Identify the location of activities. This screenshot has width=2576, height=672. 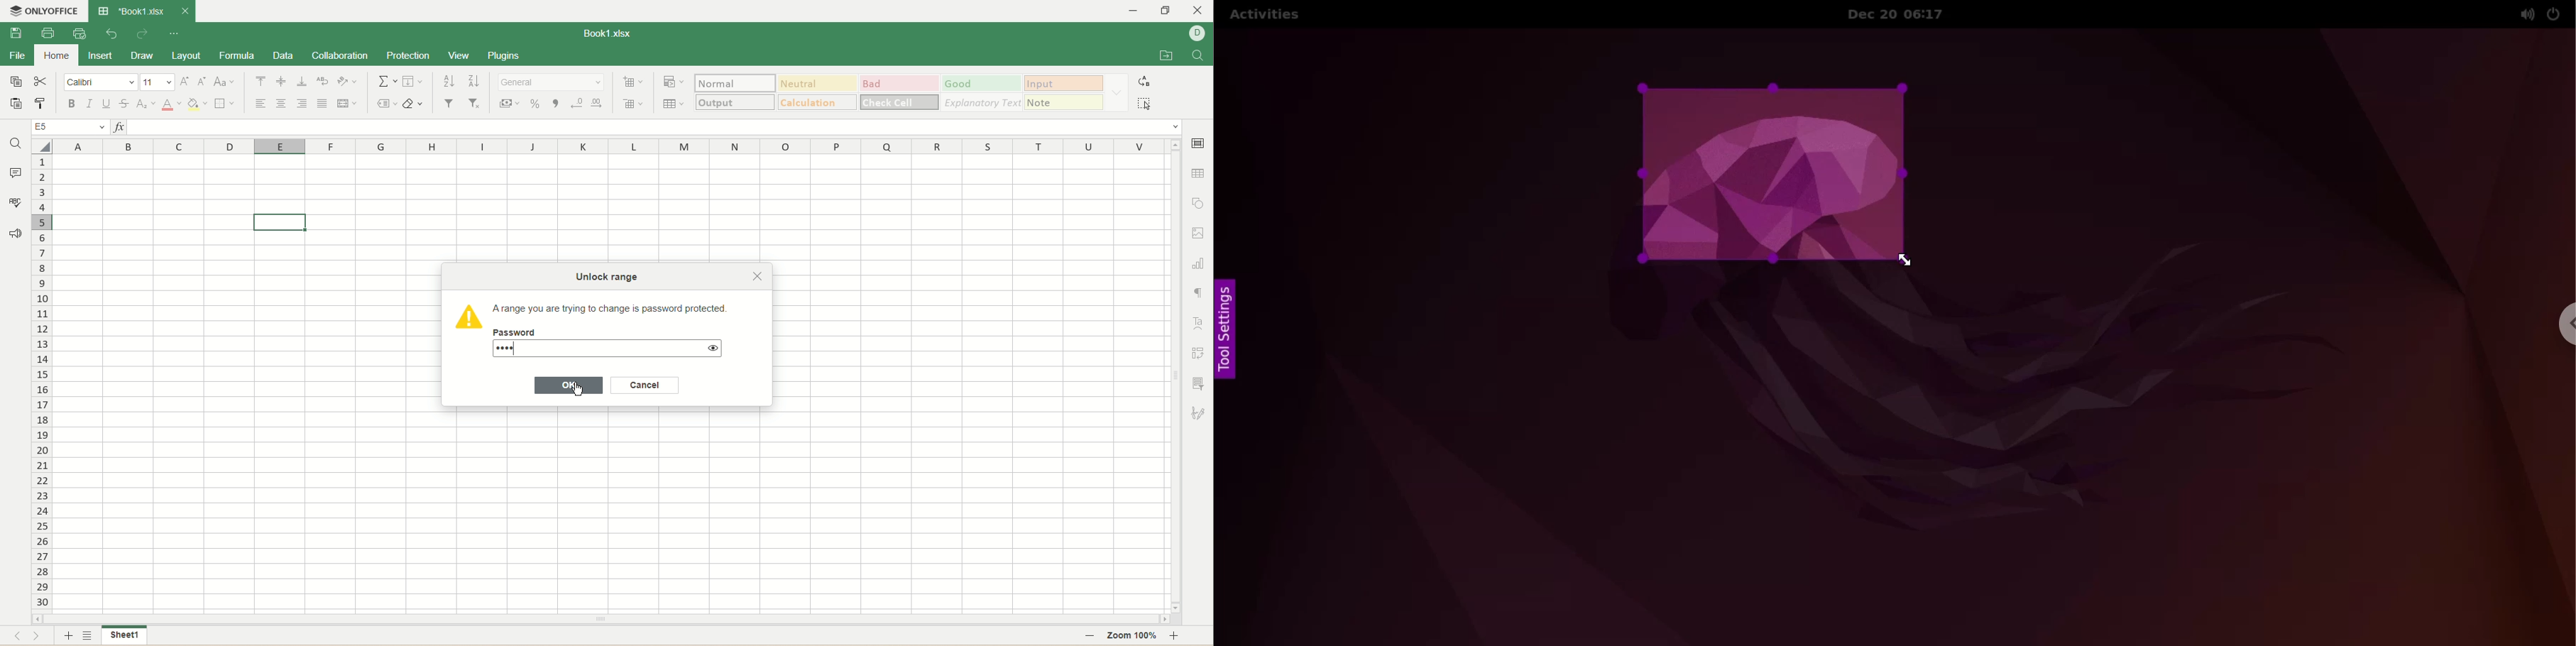
(1264, 16).